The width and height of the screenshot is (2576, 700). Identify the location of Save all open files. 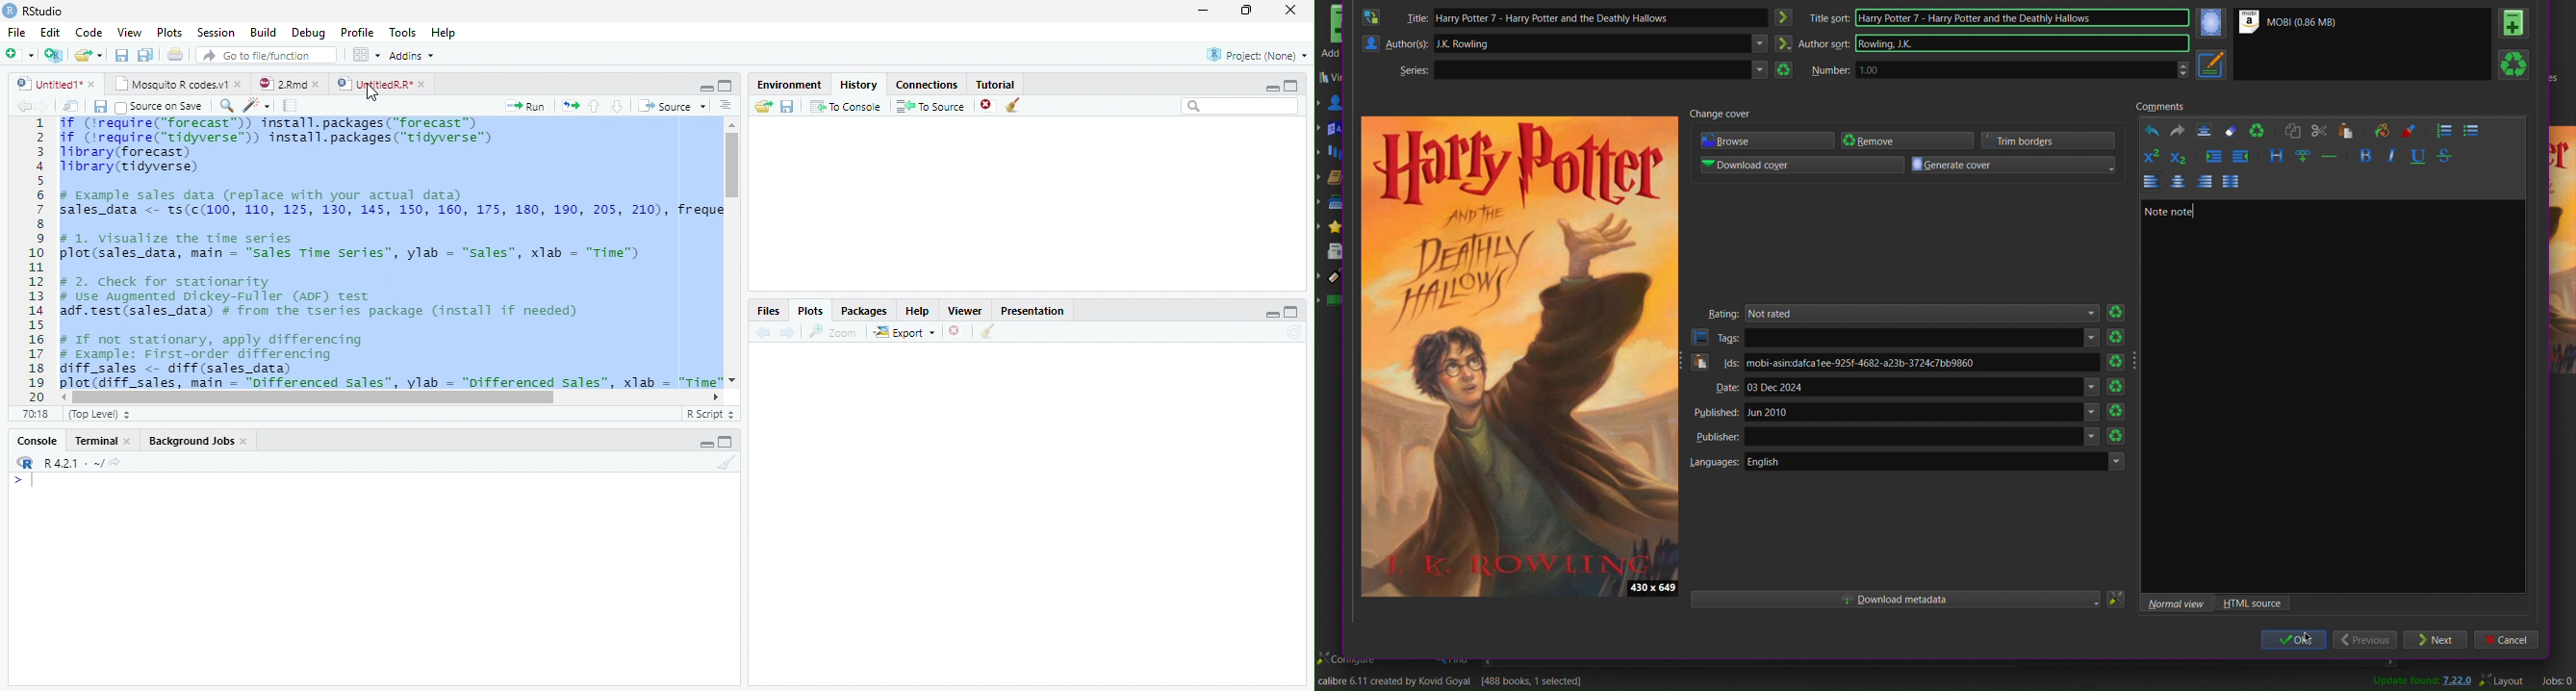
(146, 55).